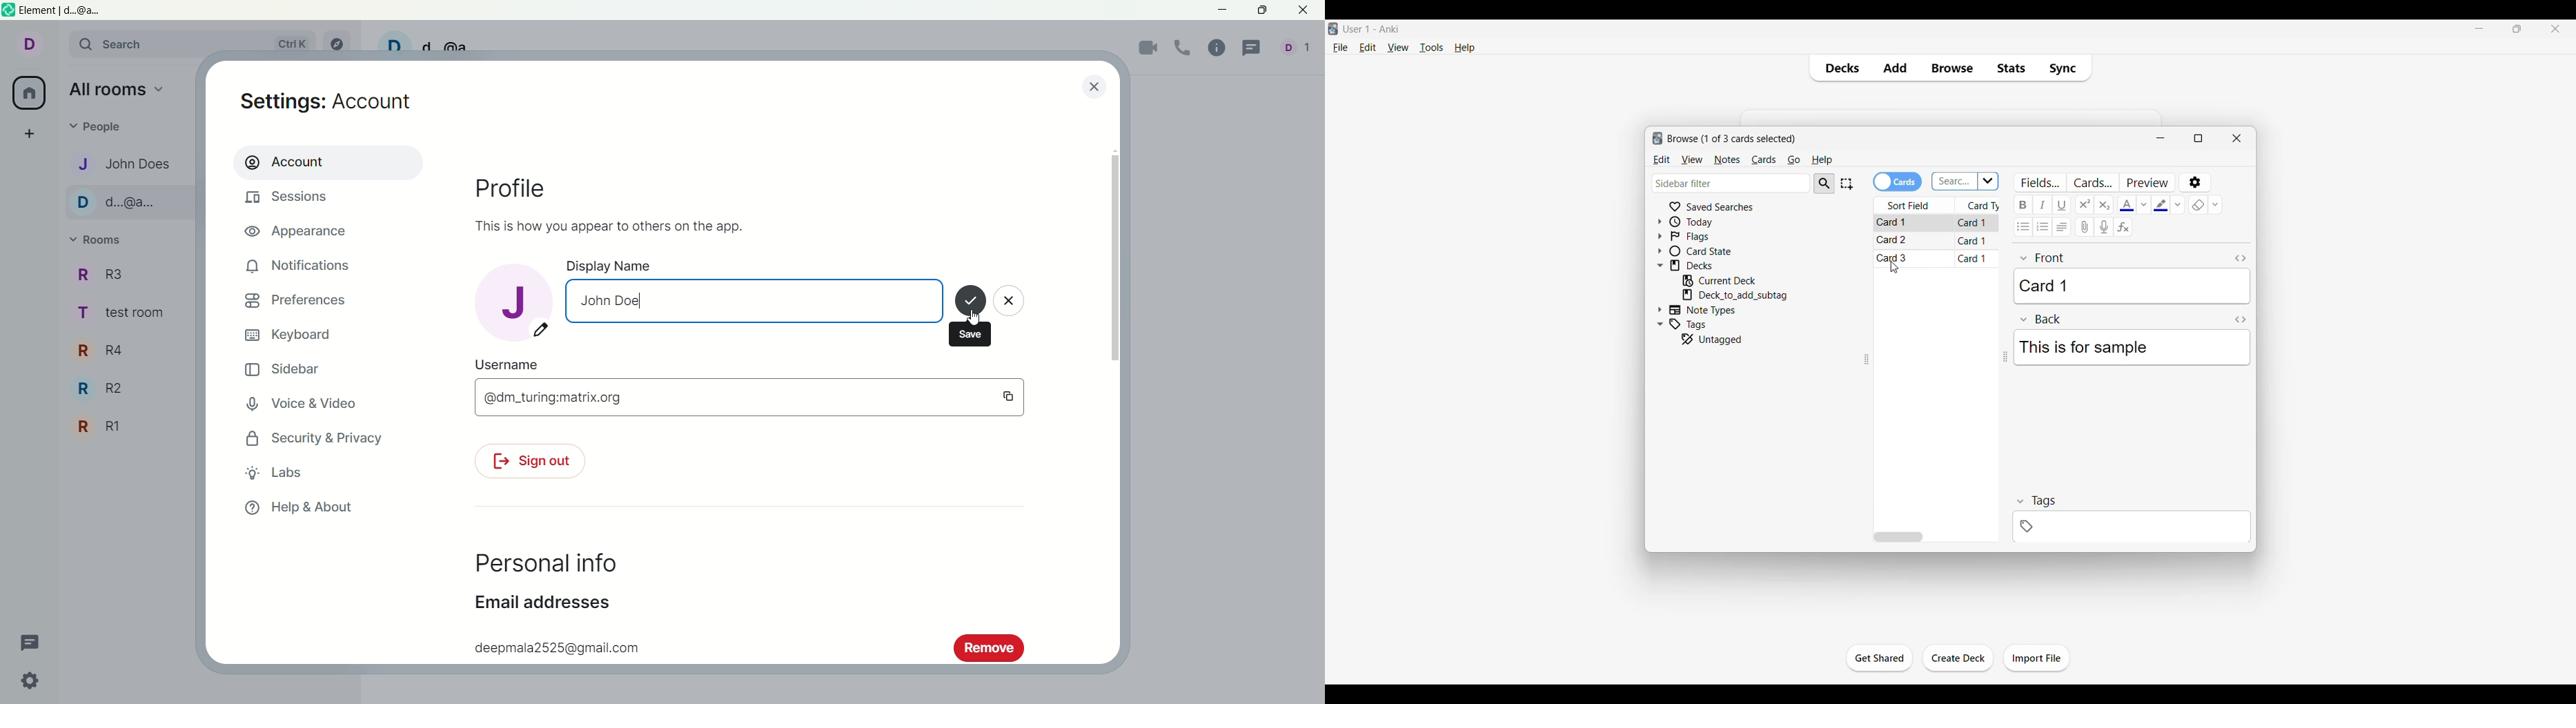 The image size is (2576, 728). What do you see at coordinates (341, 43) in the screenshot?
I see `explore rooms` at bounding box center [341, 43].